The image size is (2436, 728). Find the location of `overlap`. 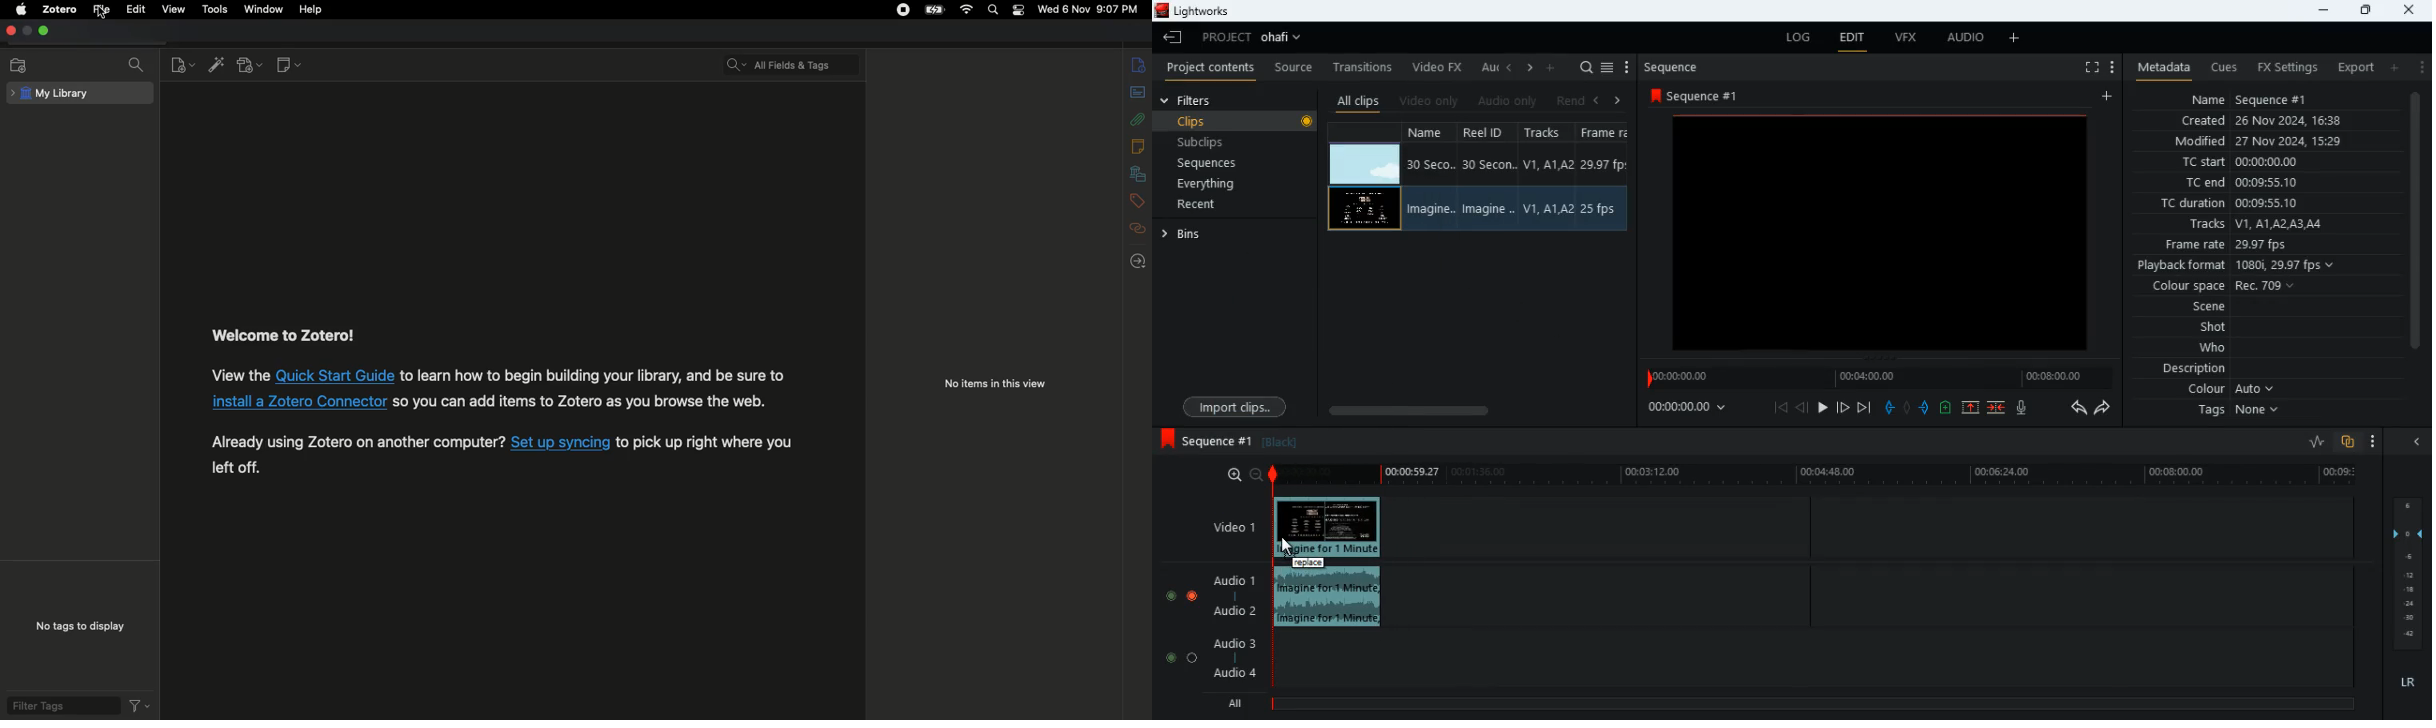

overlap is located at coordinates (2349, 443).